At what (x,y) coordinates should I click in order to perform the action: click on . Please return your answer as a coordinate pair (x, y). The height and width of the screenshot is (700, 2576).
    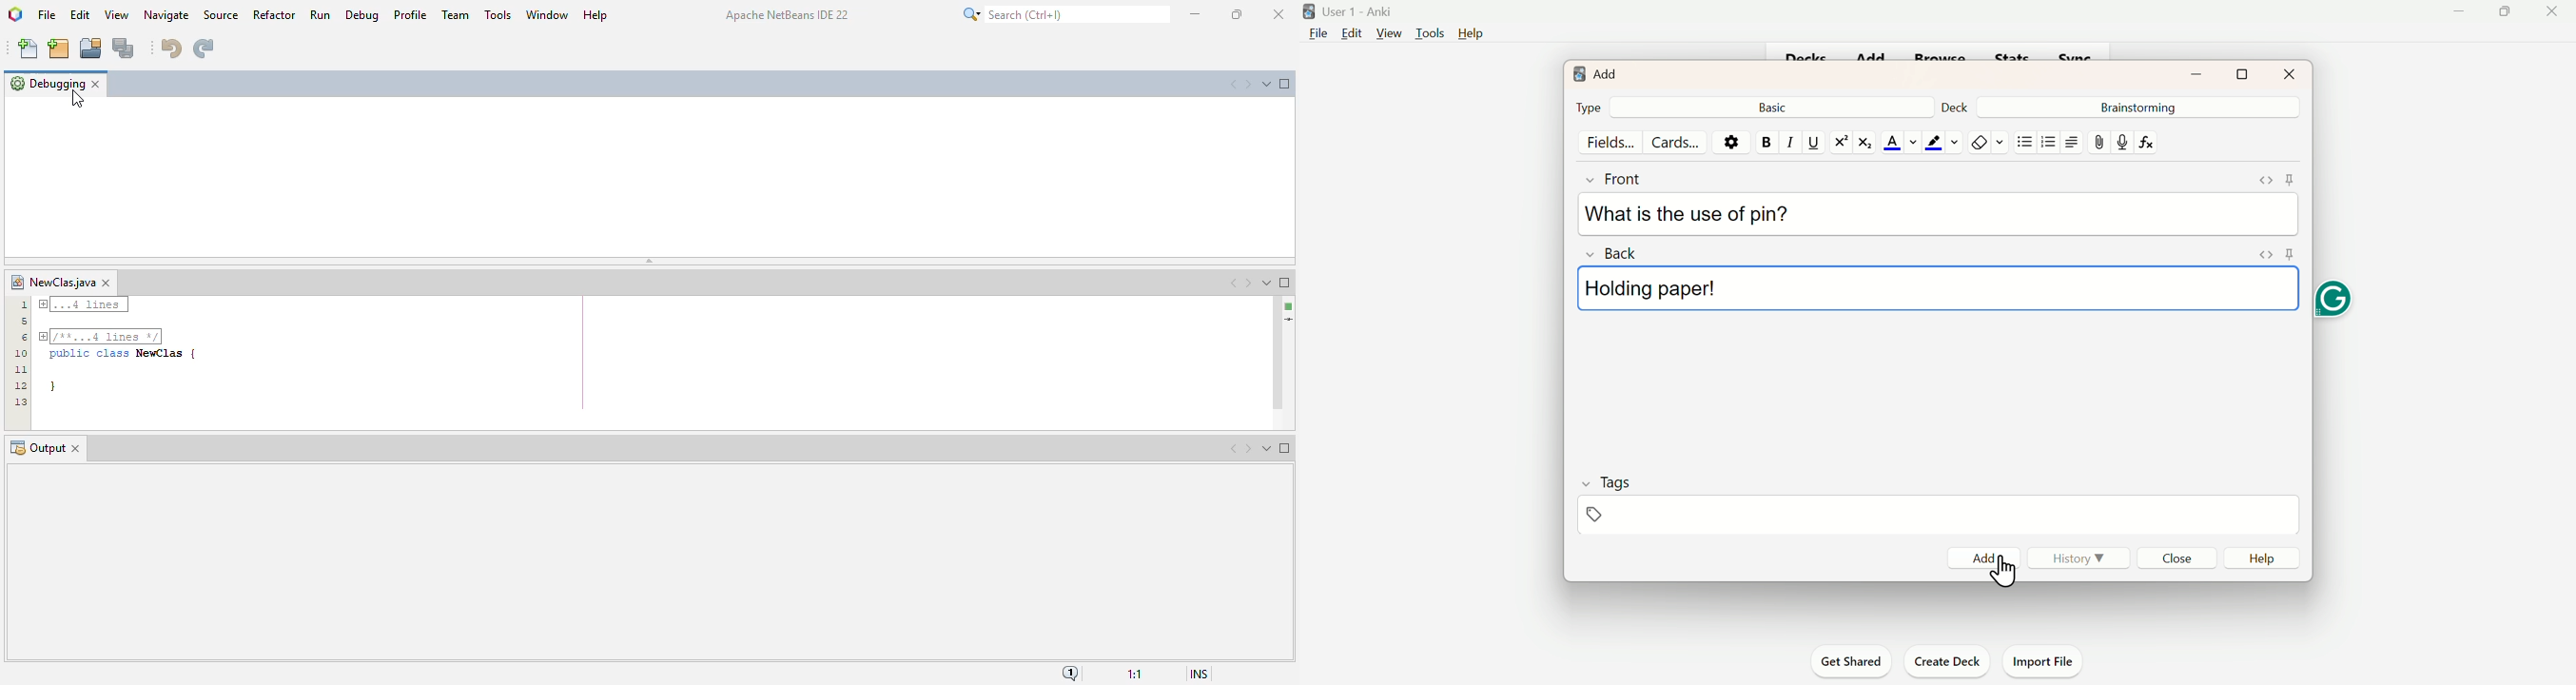
    Looking at the image, I should click on (1388, 31).